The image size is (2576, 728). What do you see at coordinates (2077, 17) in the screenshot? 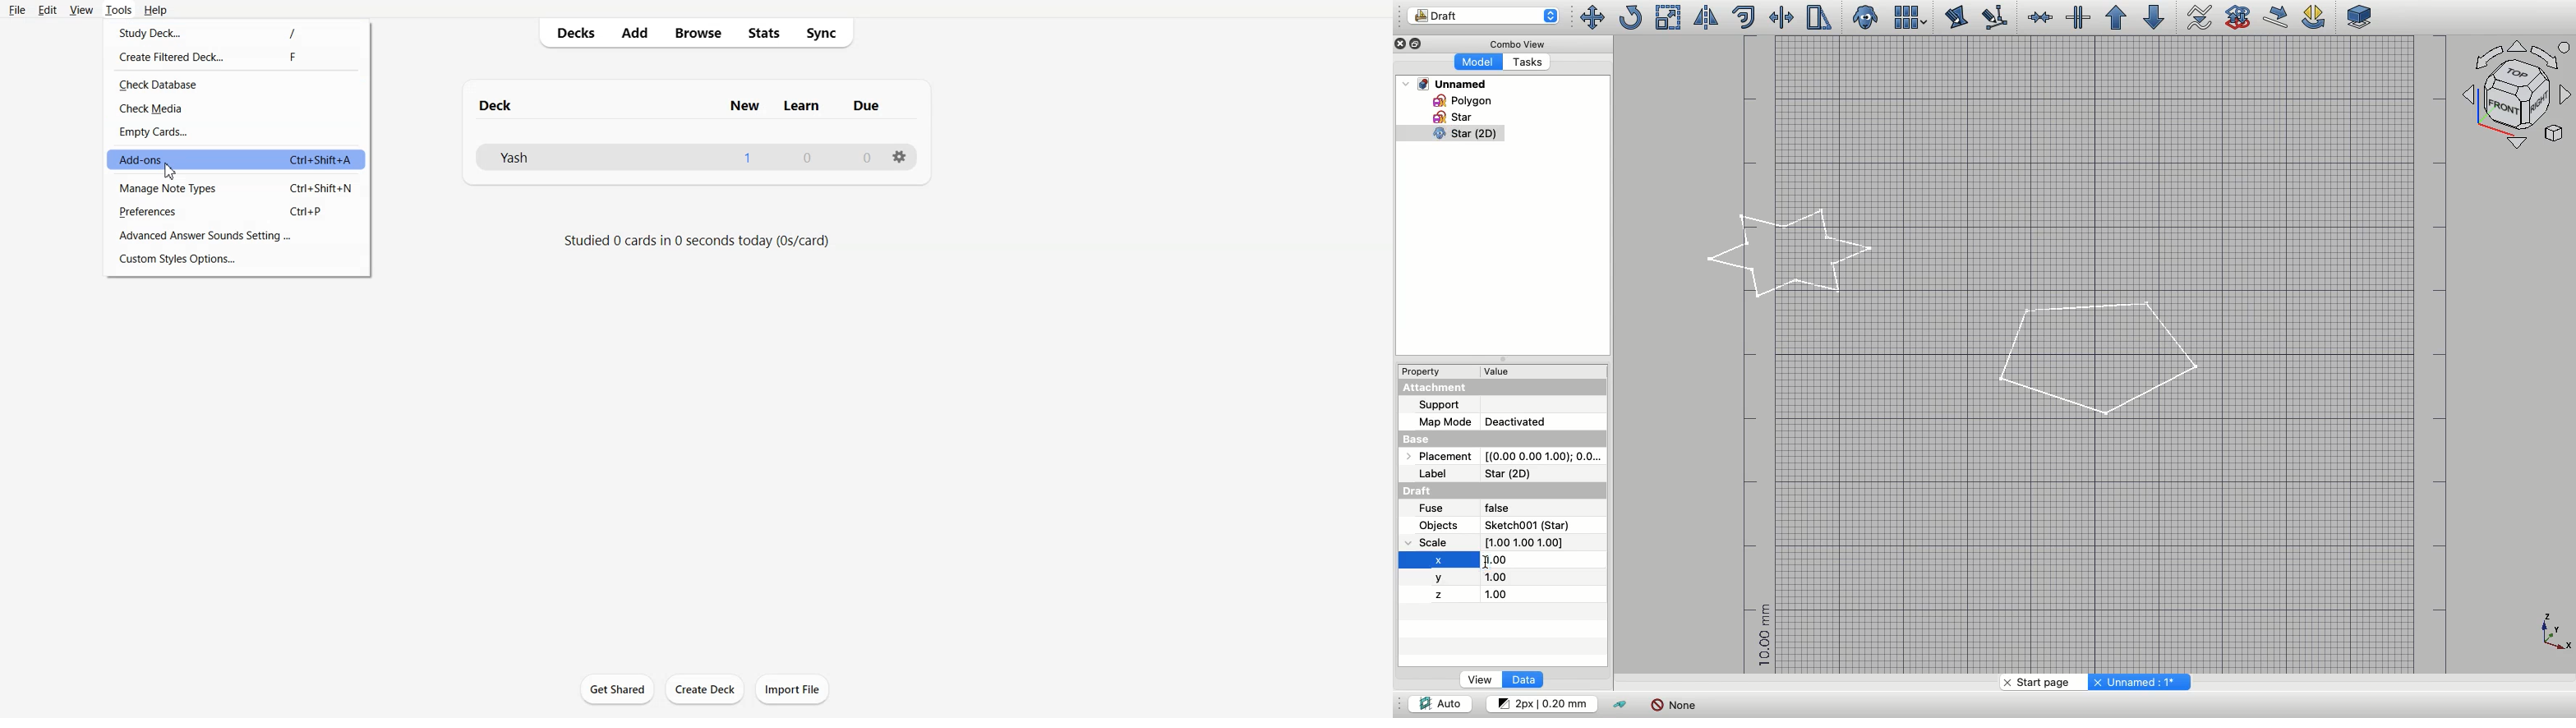
I see `Split` at bounding box center [2077, 17].